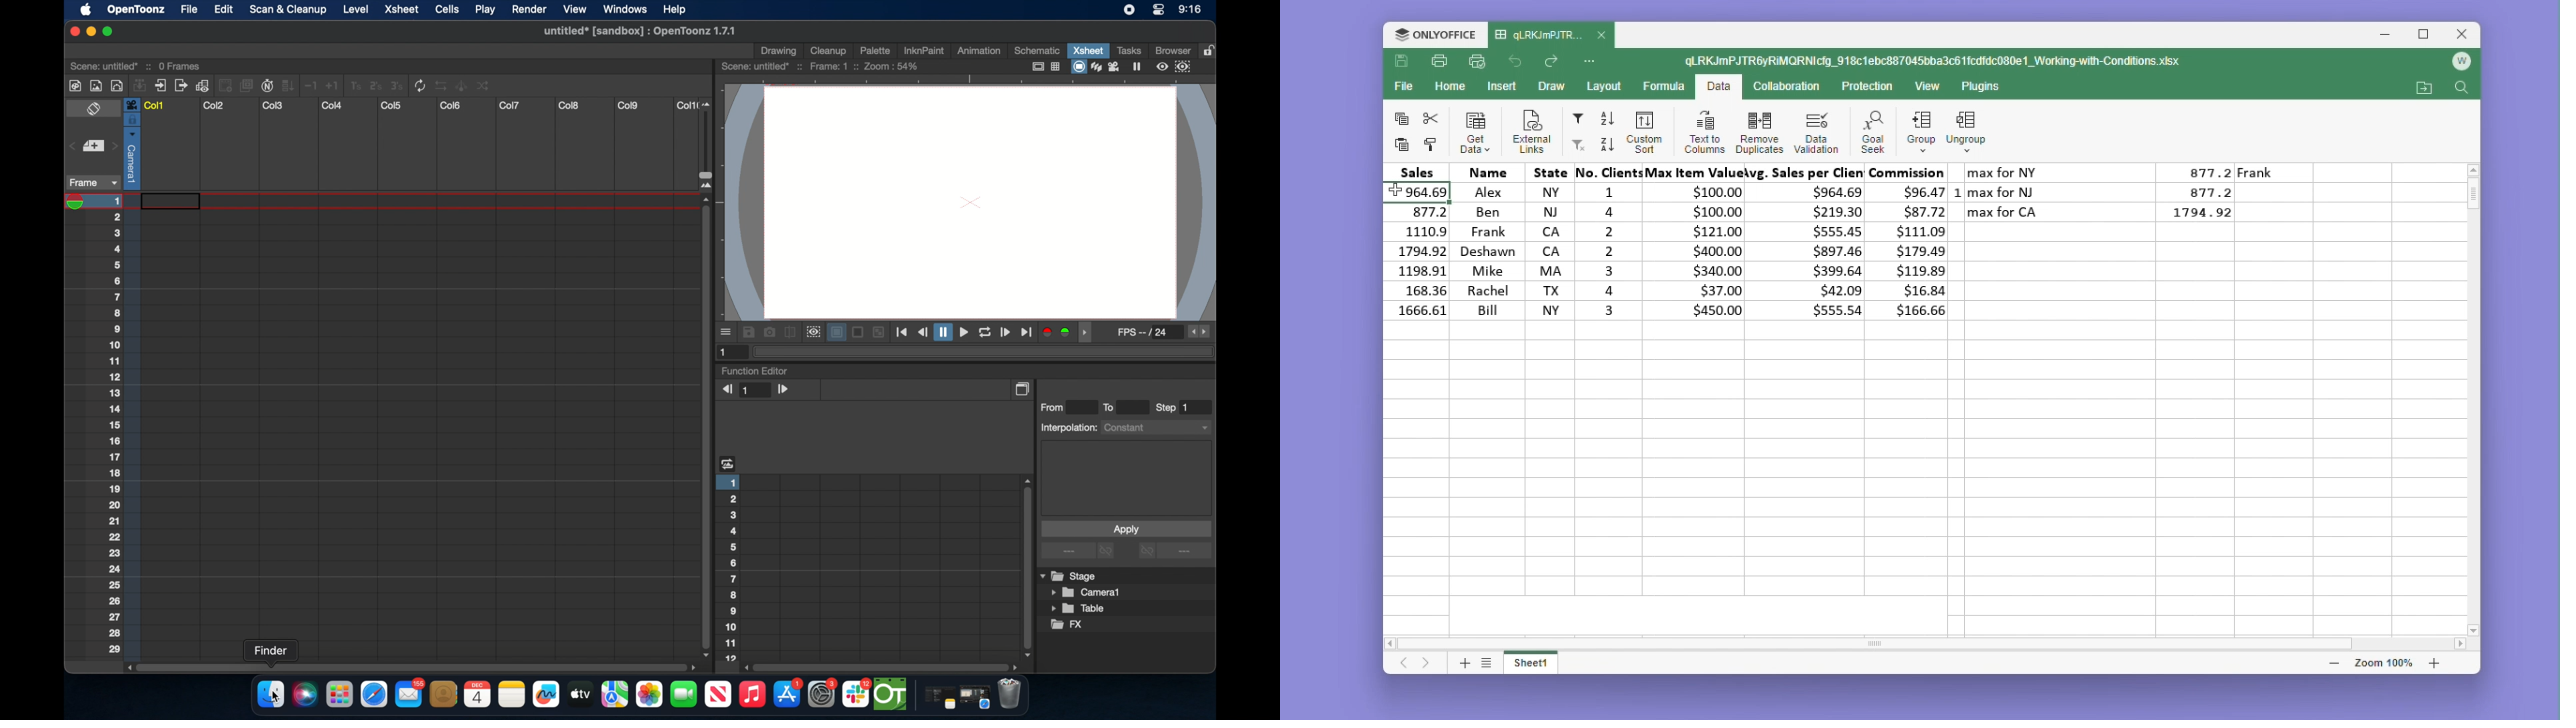 The image size is (2576, 728). I want to click on Protection, so click(1862, 87).